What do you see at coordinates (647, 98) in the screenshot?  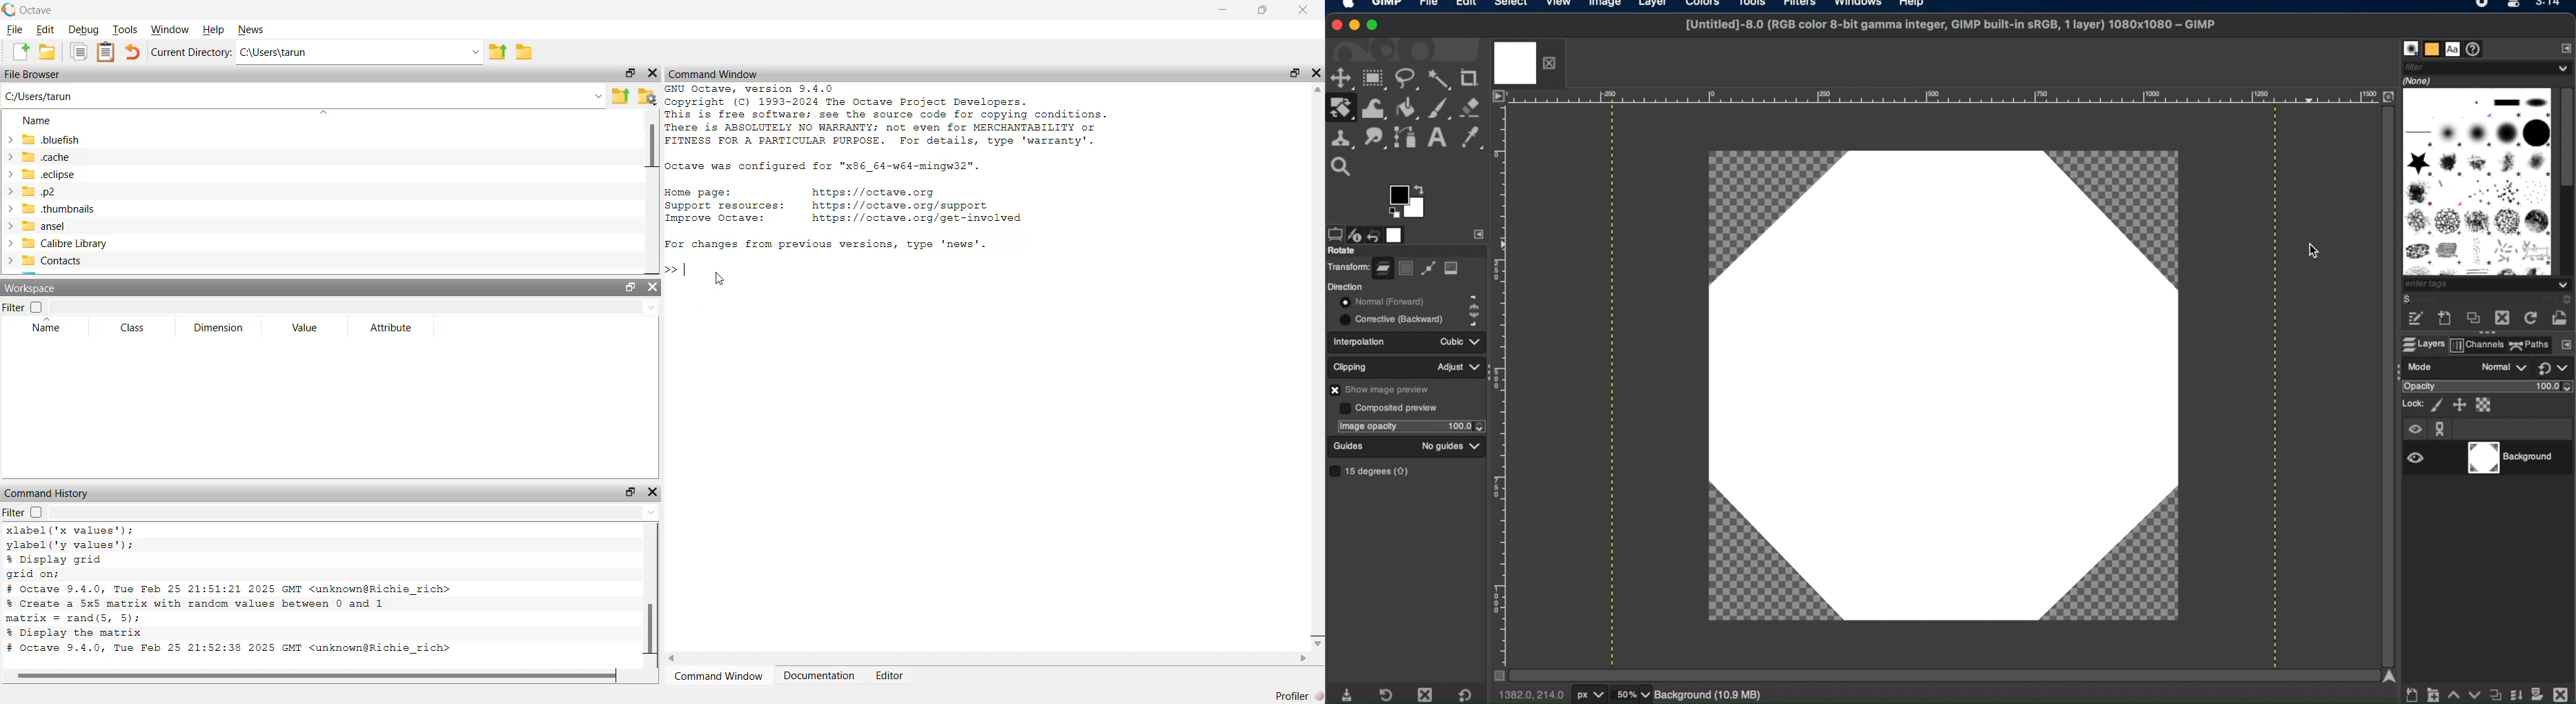 I see `settings` at bounding box center [647, 98].